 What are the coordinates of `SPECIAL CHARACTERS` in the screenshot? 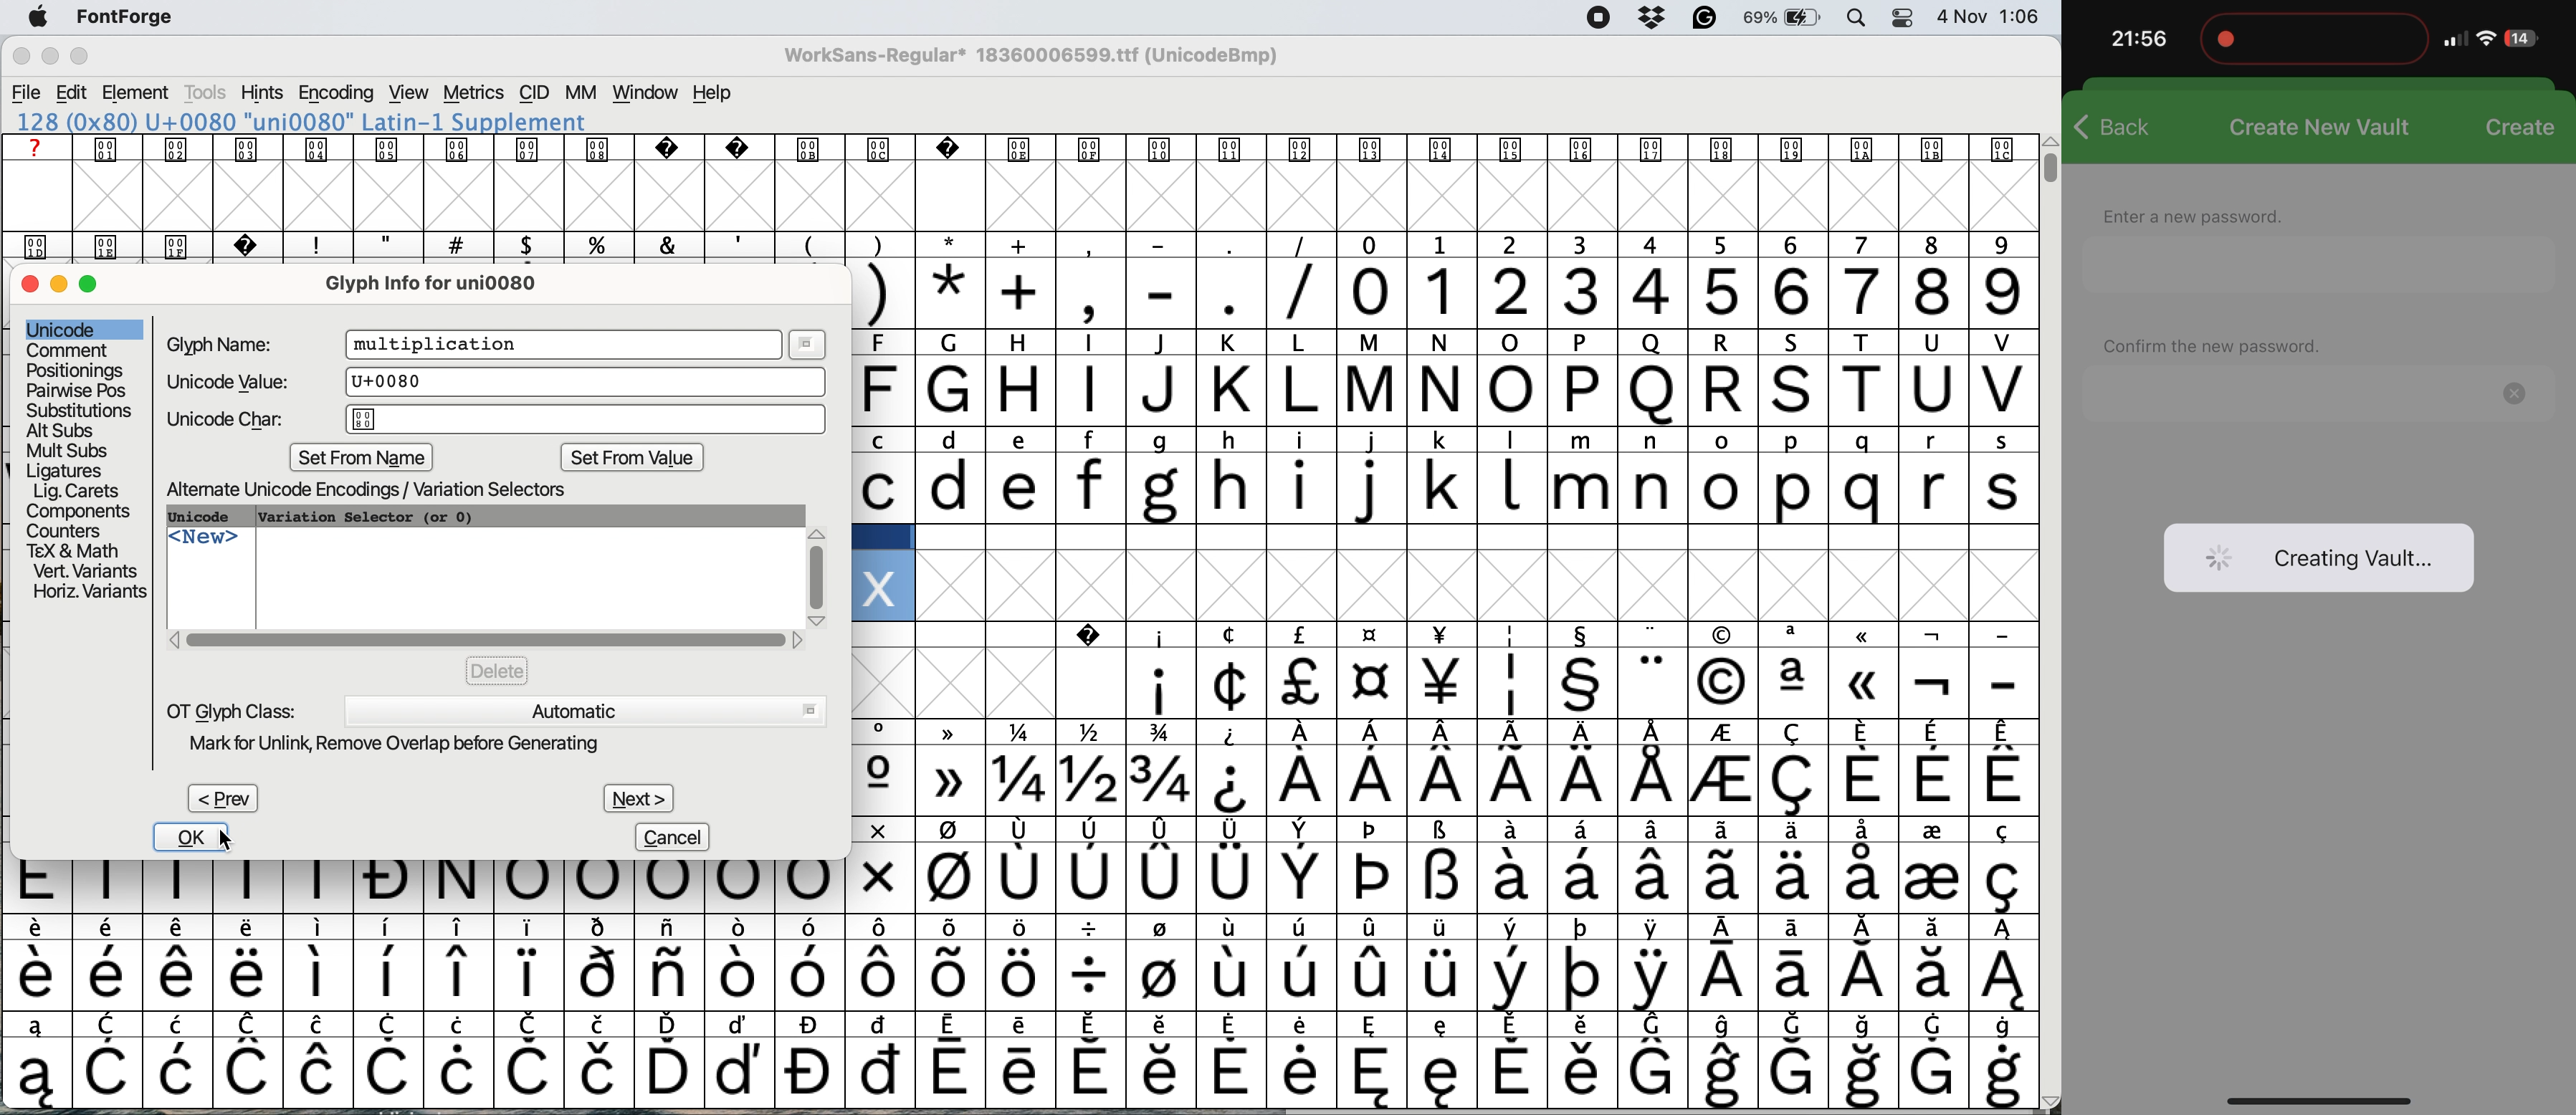 It's located at (1444, 635).